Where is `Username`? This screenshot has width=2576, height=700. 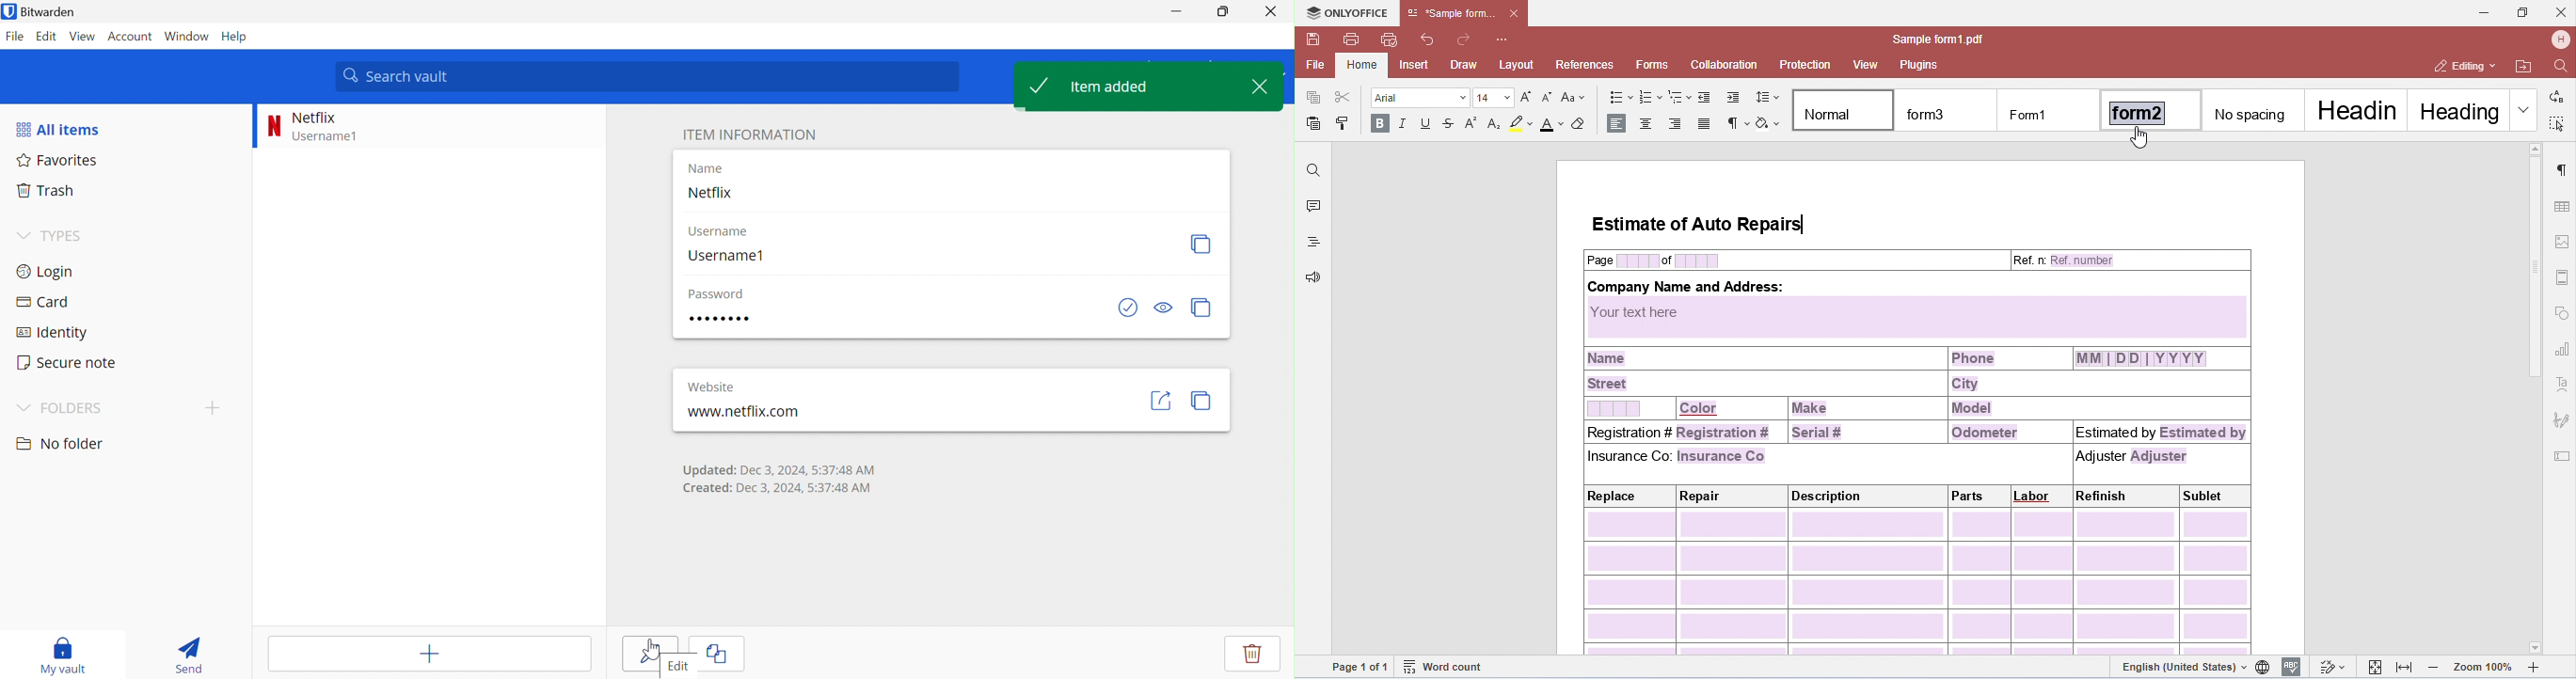 Username is located at coordinates (720, 230).